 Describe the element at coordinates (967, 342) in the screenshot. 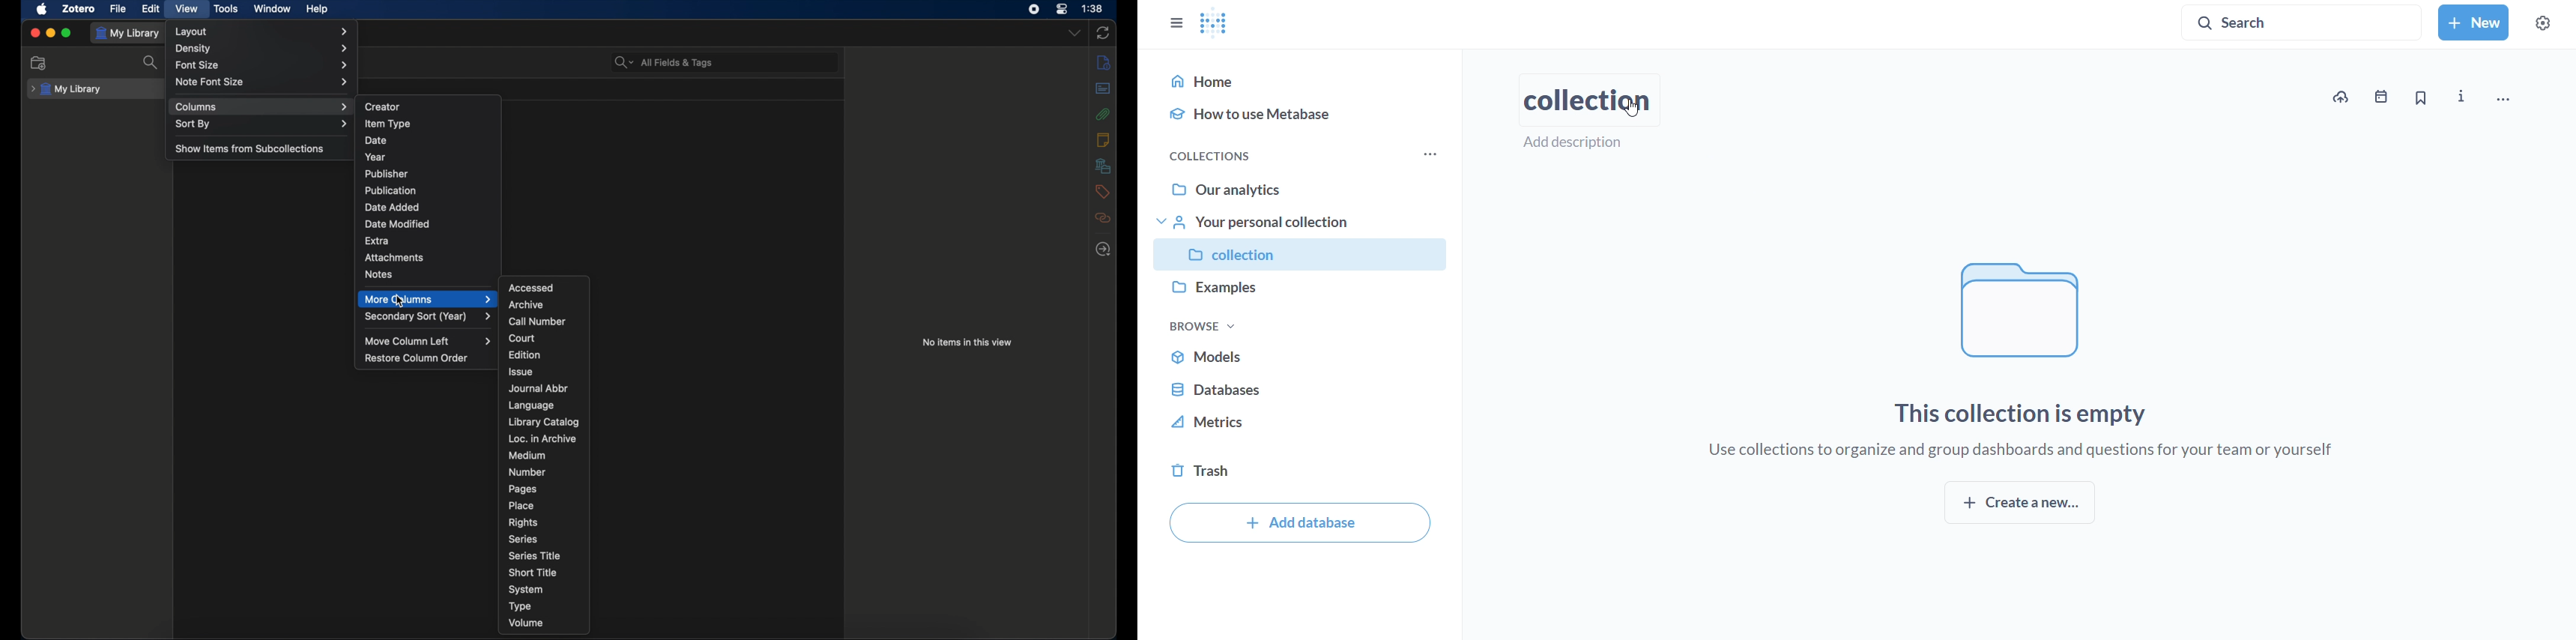

I see `no items in this view` at that location.